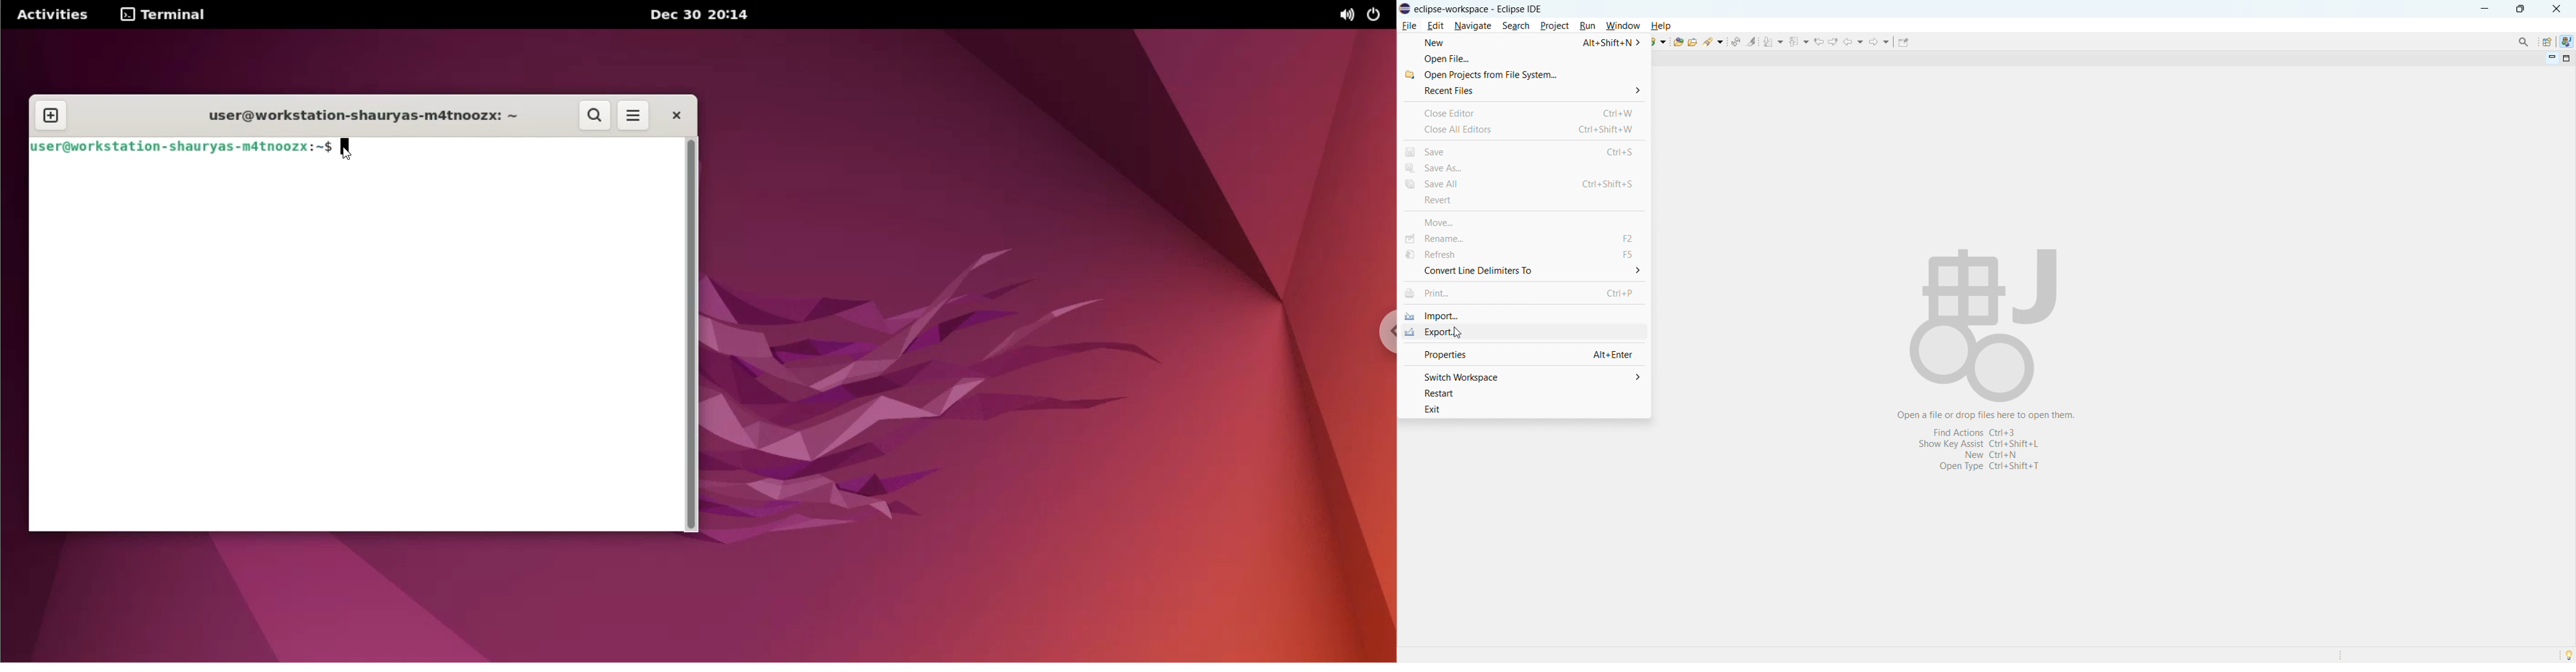 This screenshot has height=672, width=2576. I want to click on new tab, so click(49, 116).